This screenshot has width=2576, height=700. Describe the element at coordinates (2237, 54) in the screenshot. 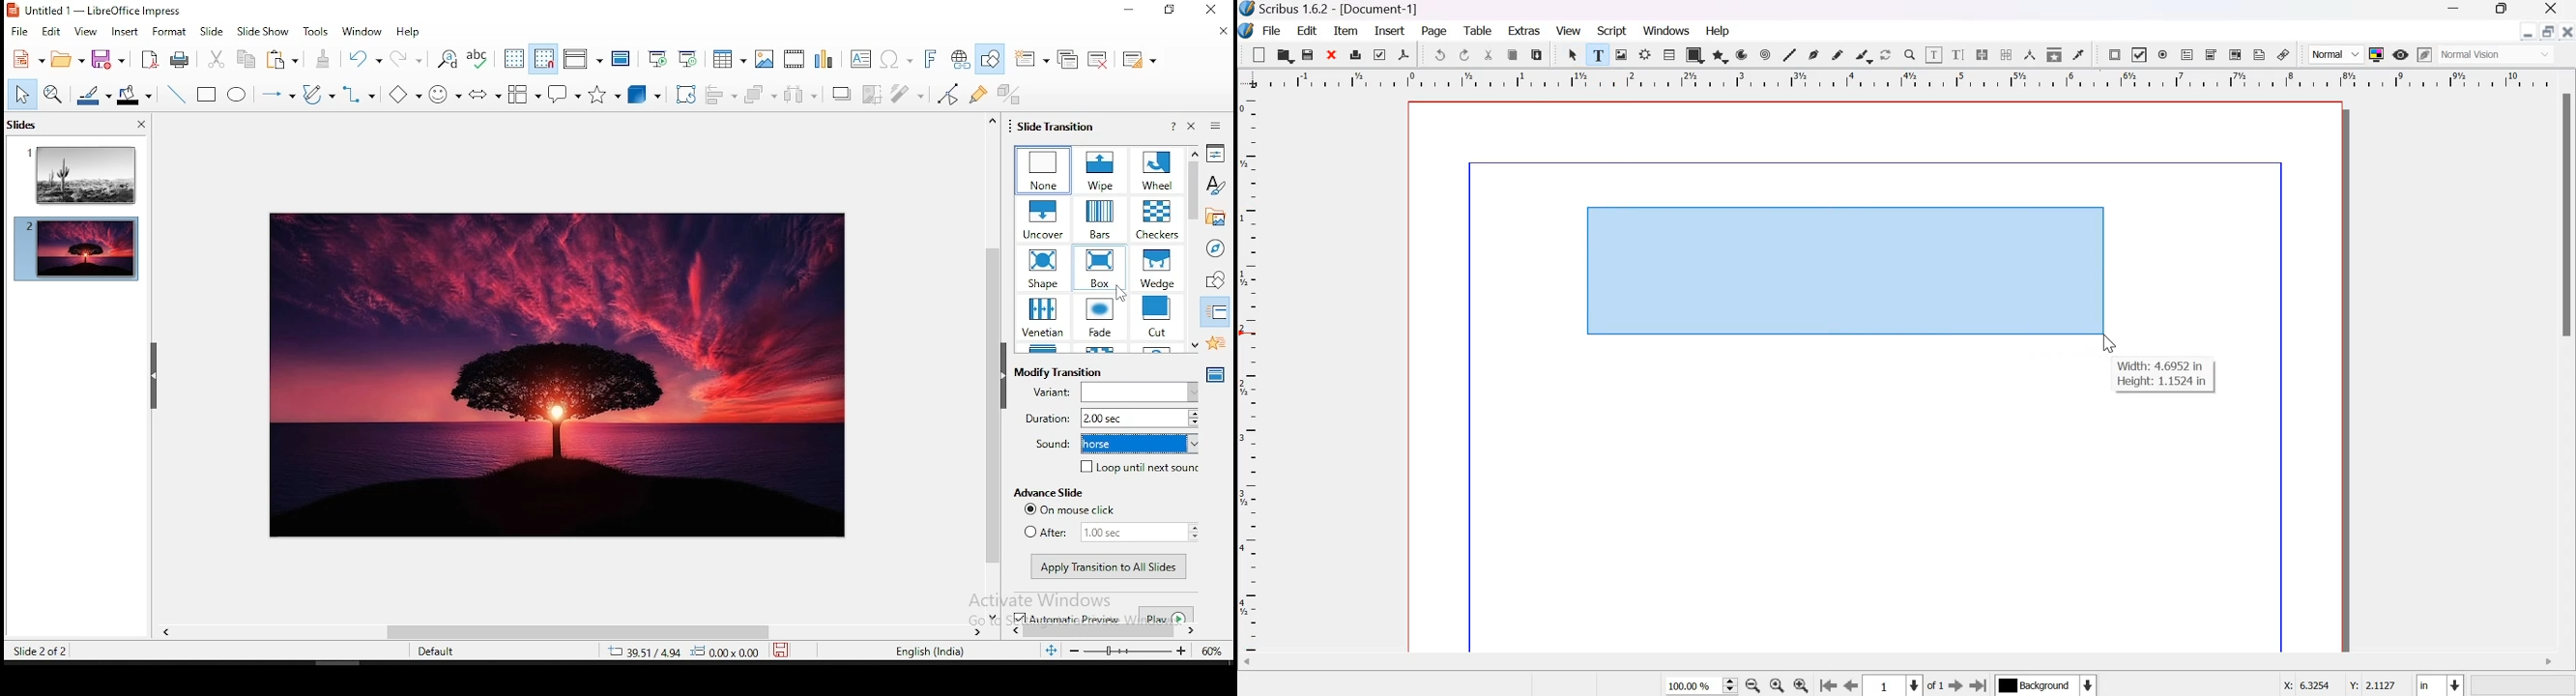

I see `PDF list box` at that location.